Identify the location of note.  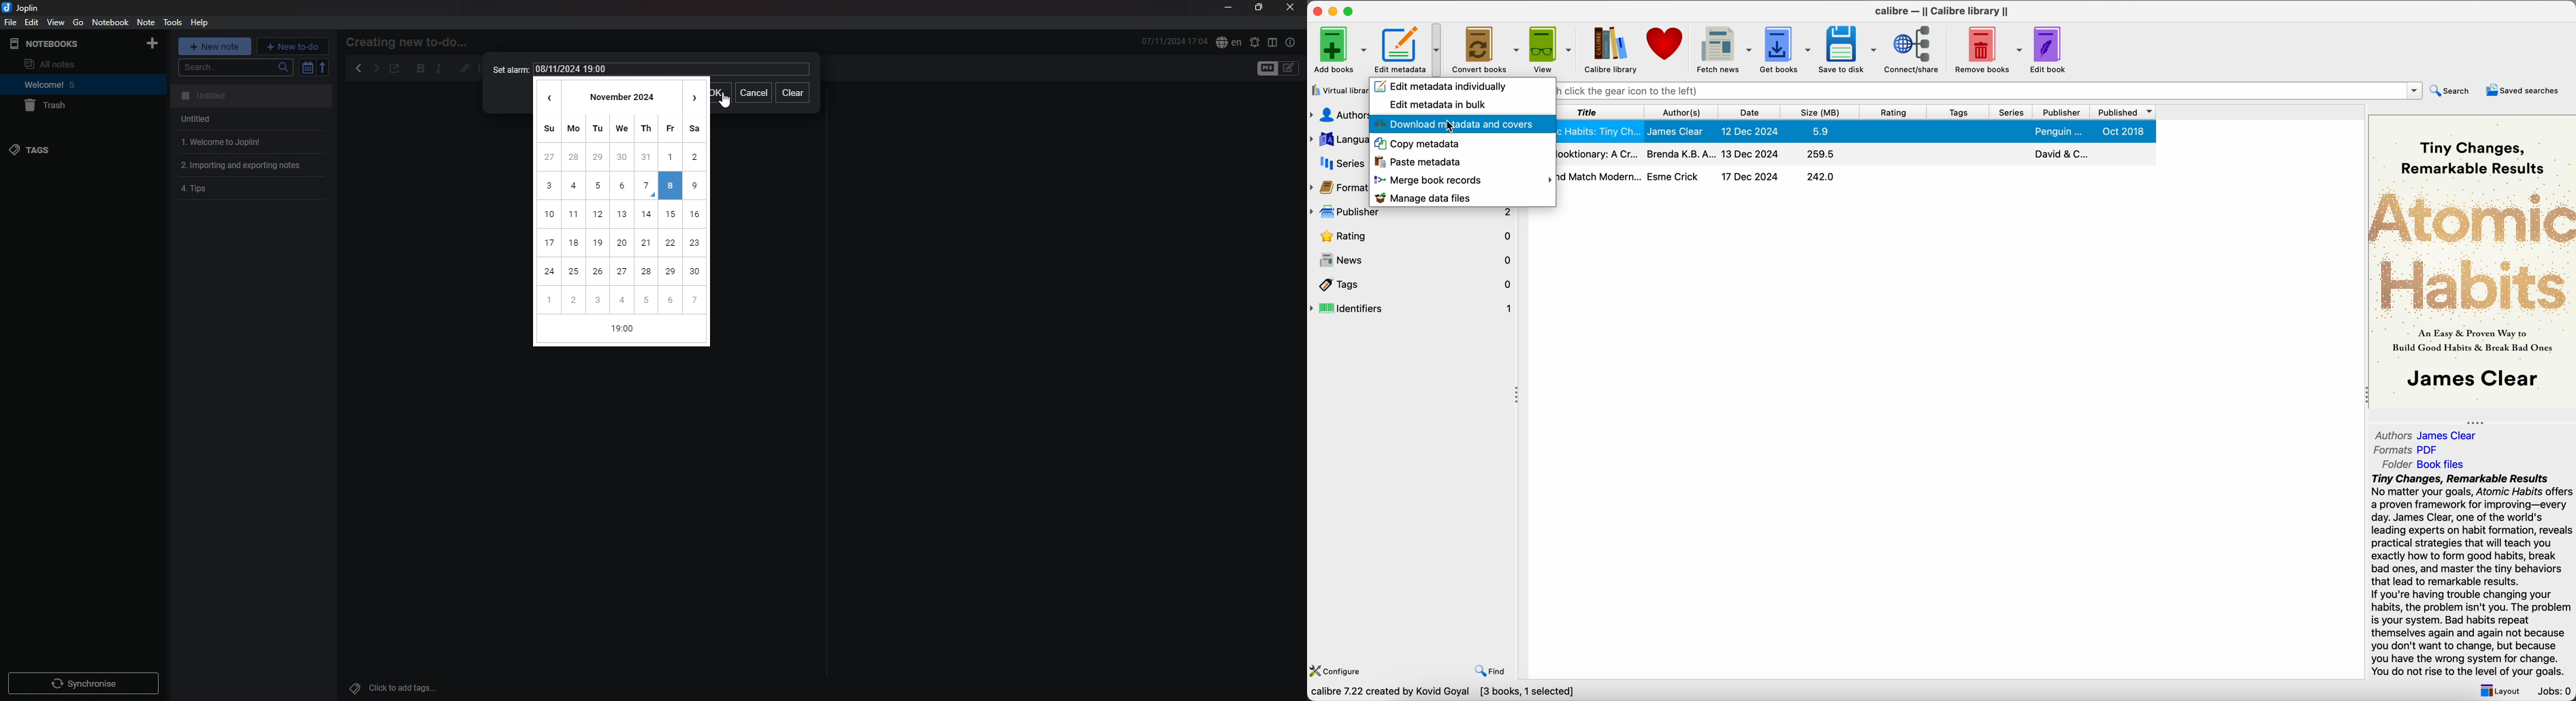
(146, 22).